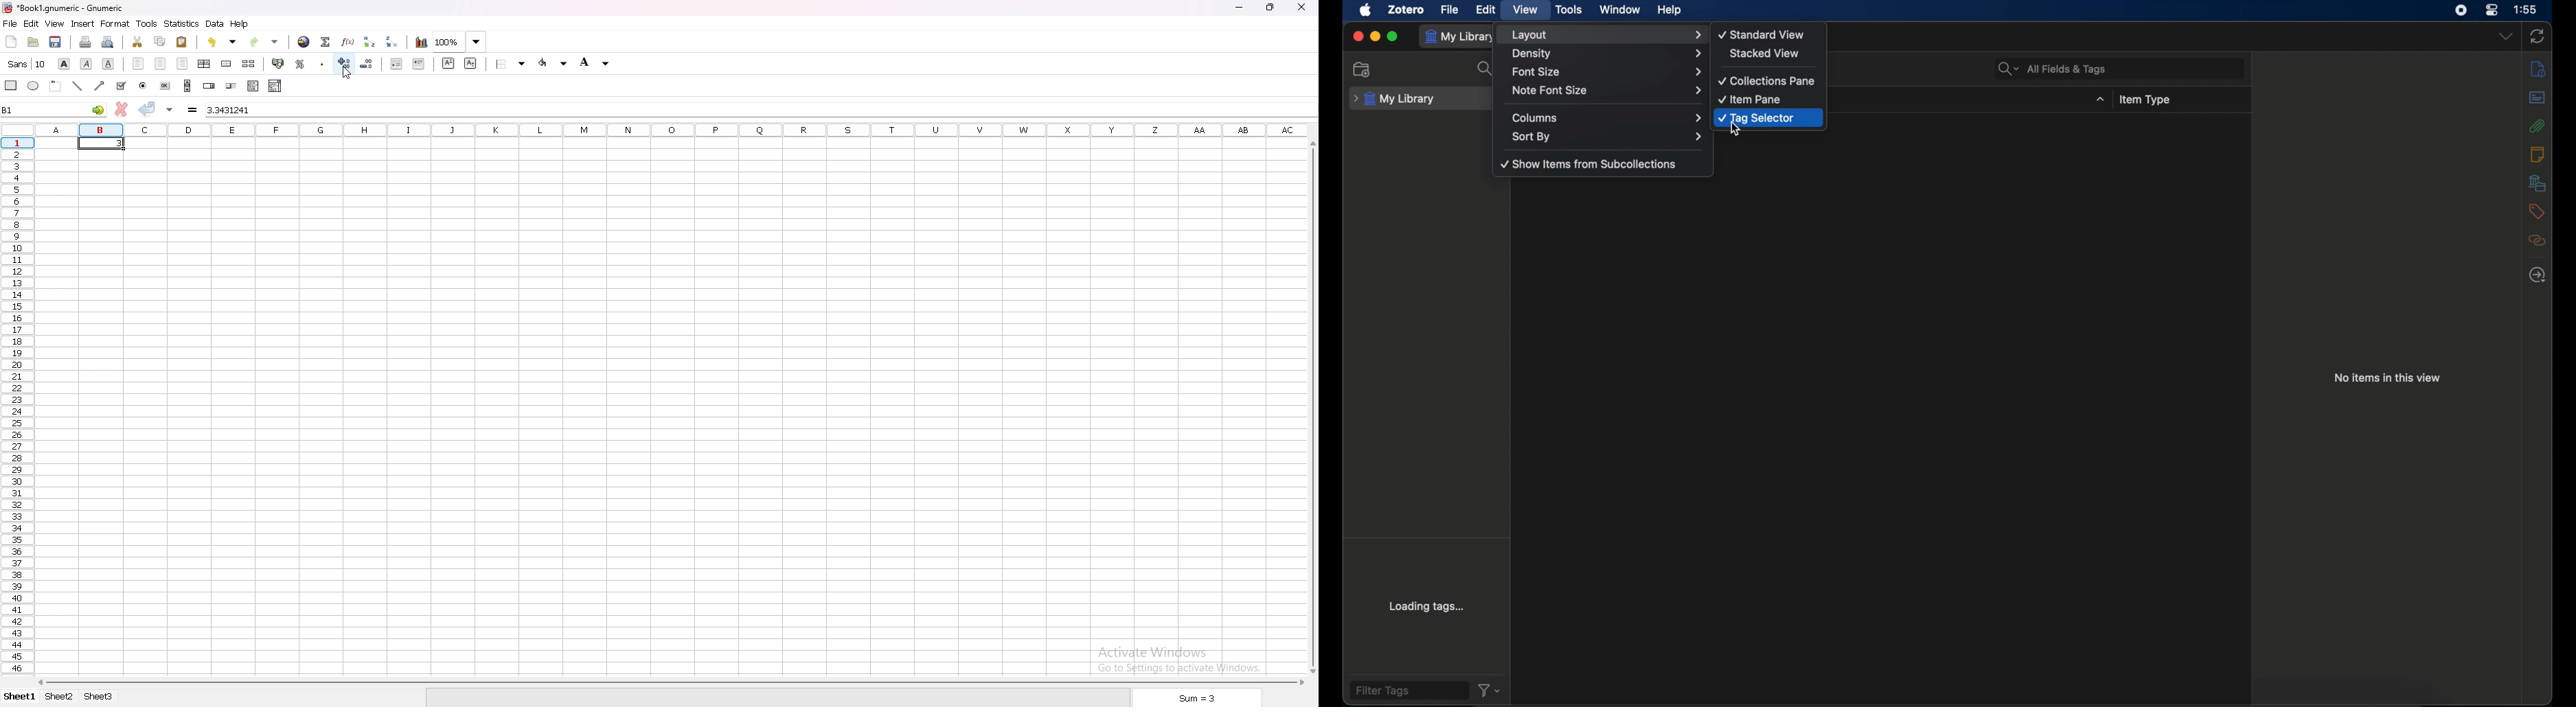  Describe the element at coordinates (139, 42) in the screenshot. I see `cut` at that location.